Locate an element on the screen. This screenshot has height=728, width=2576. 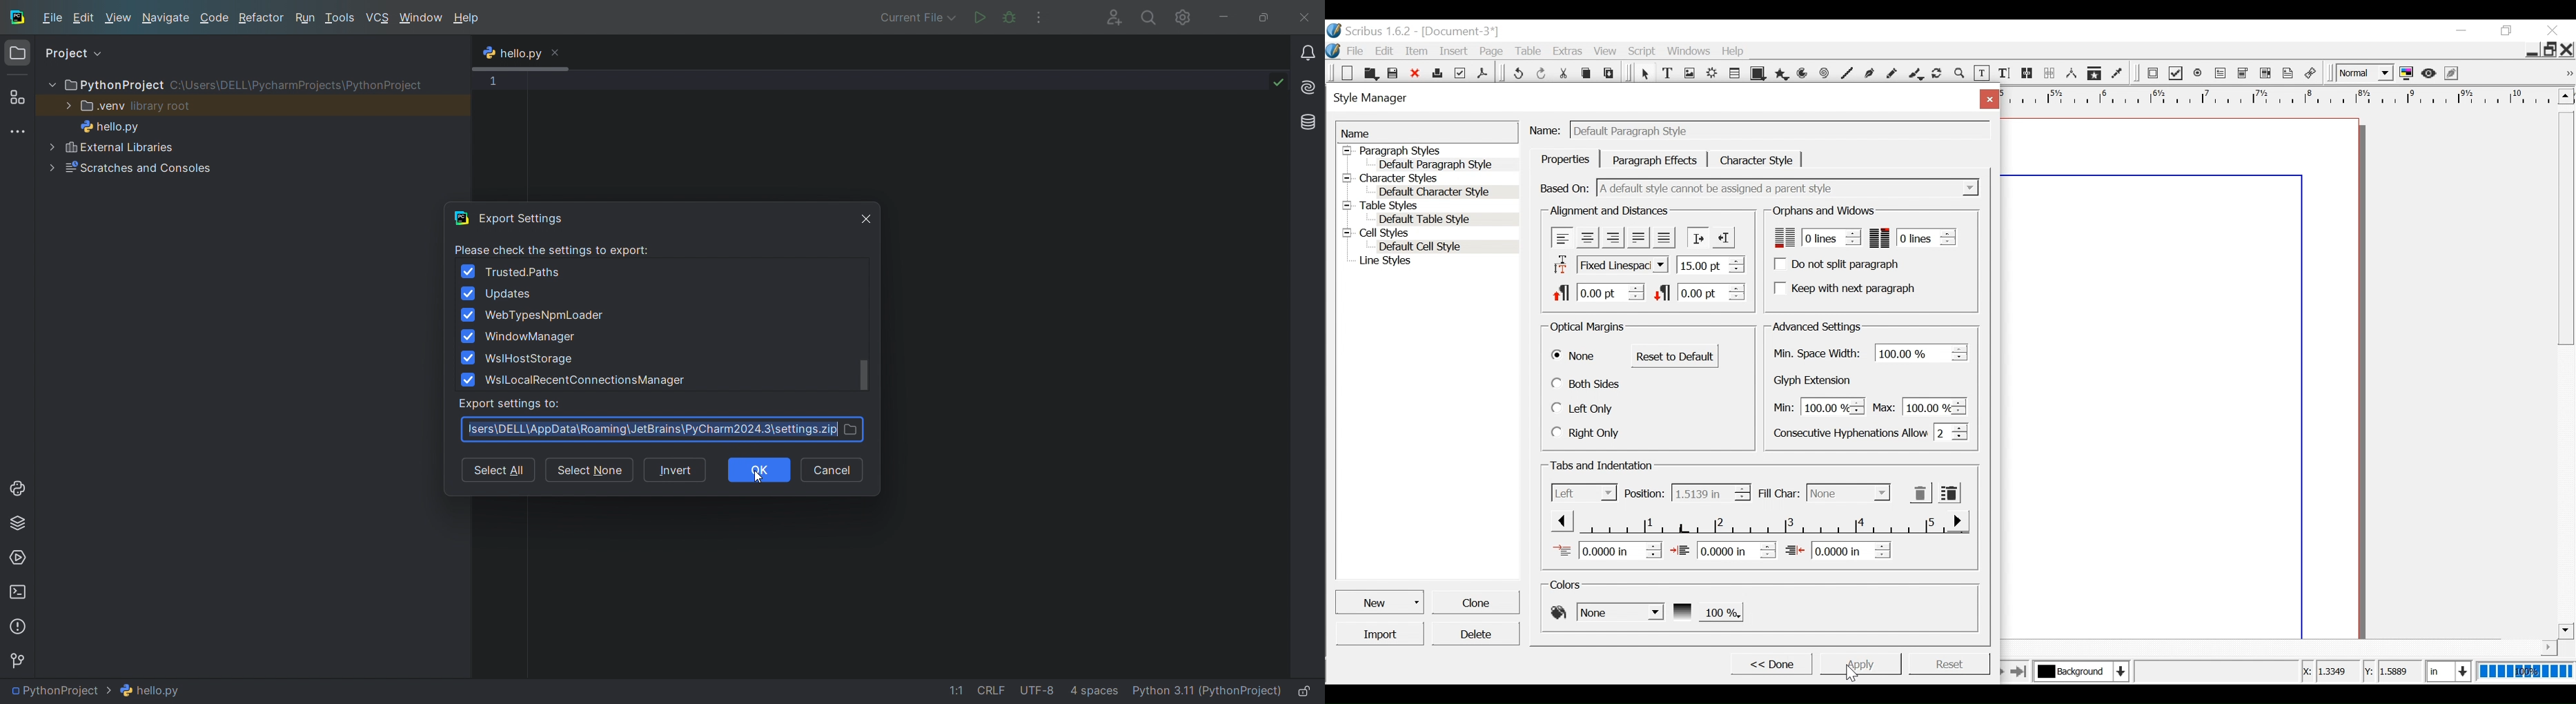
Logo is located at coordinates (1333, 50).